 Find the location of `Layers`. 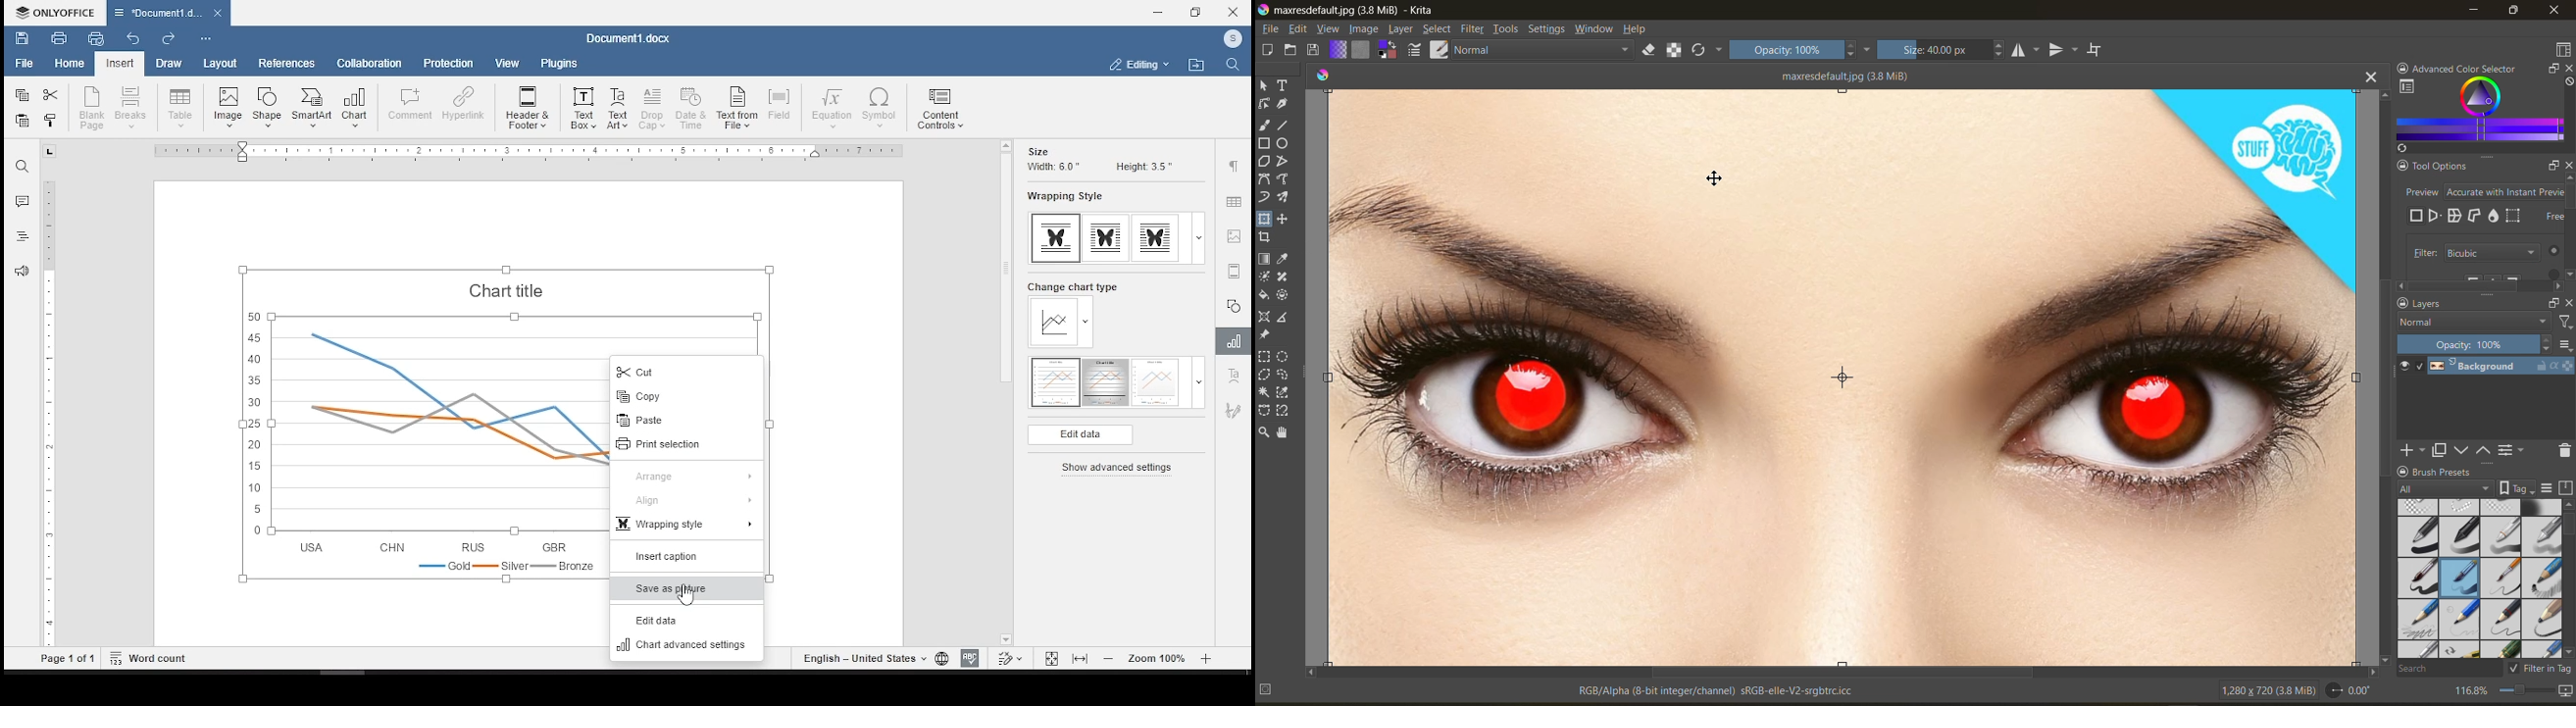

Layers is located at coordinates (2454, 304).